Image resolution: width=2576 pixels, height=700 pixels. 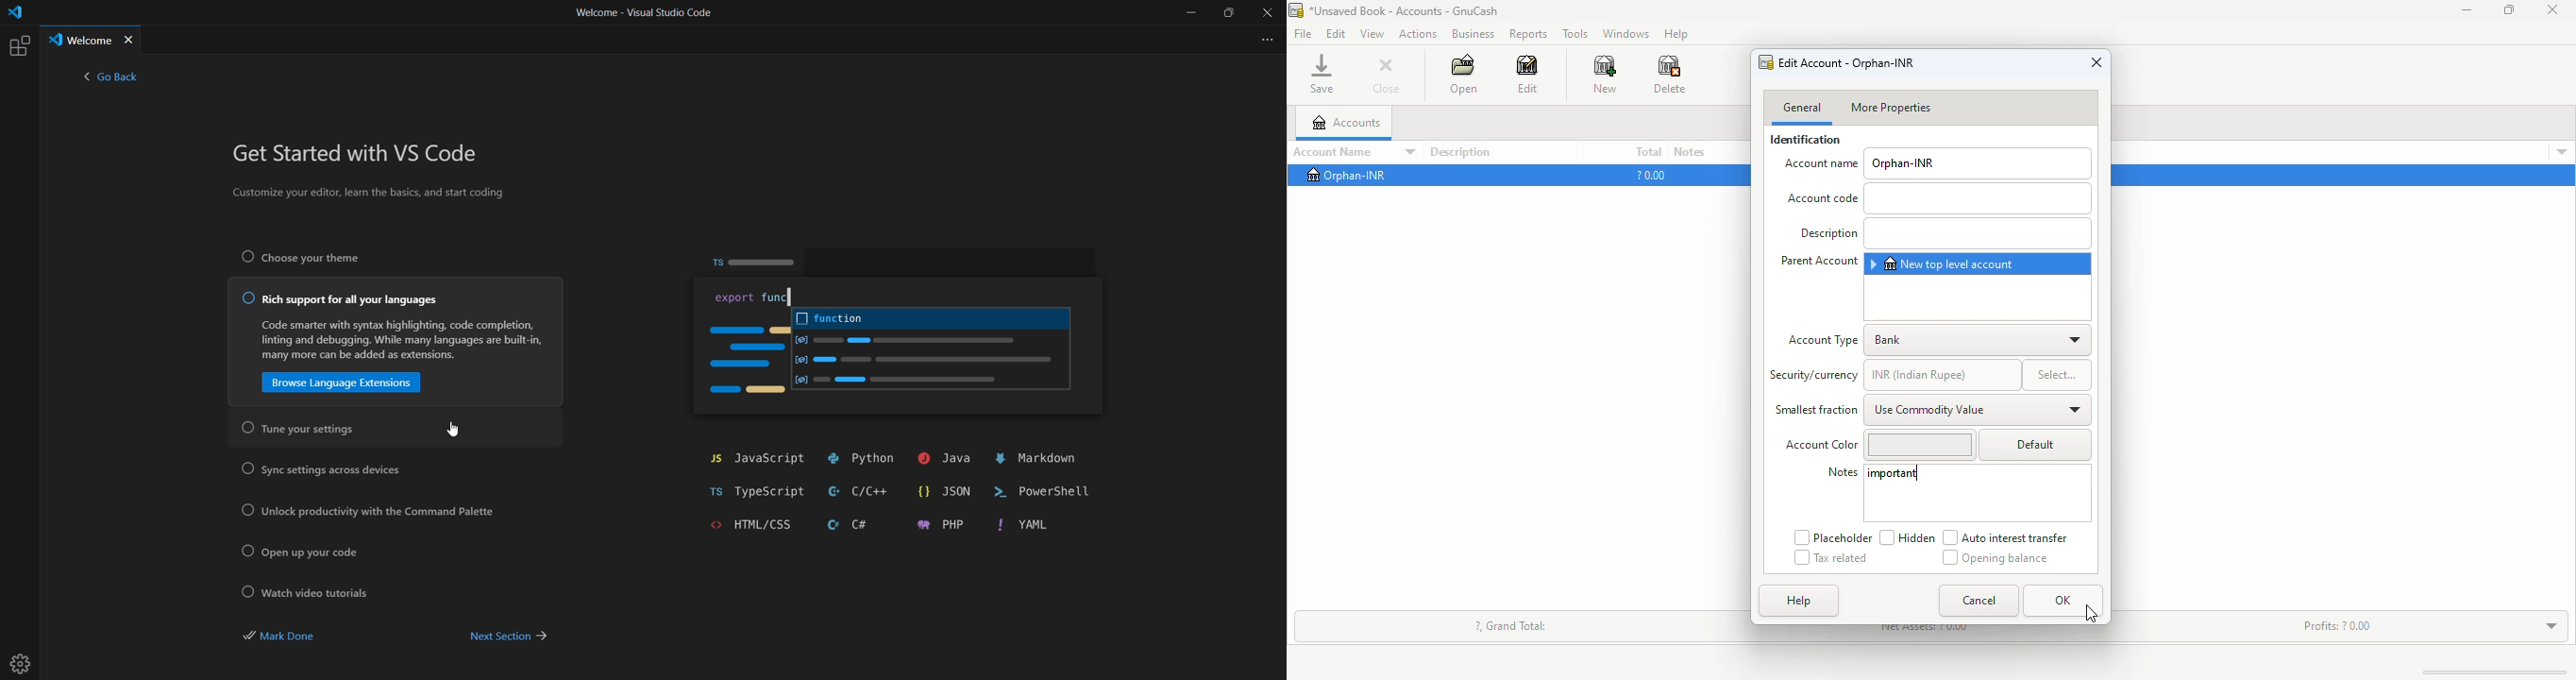 I want to click on opening balance, so click(x=1995, y=557).